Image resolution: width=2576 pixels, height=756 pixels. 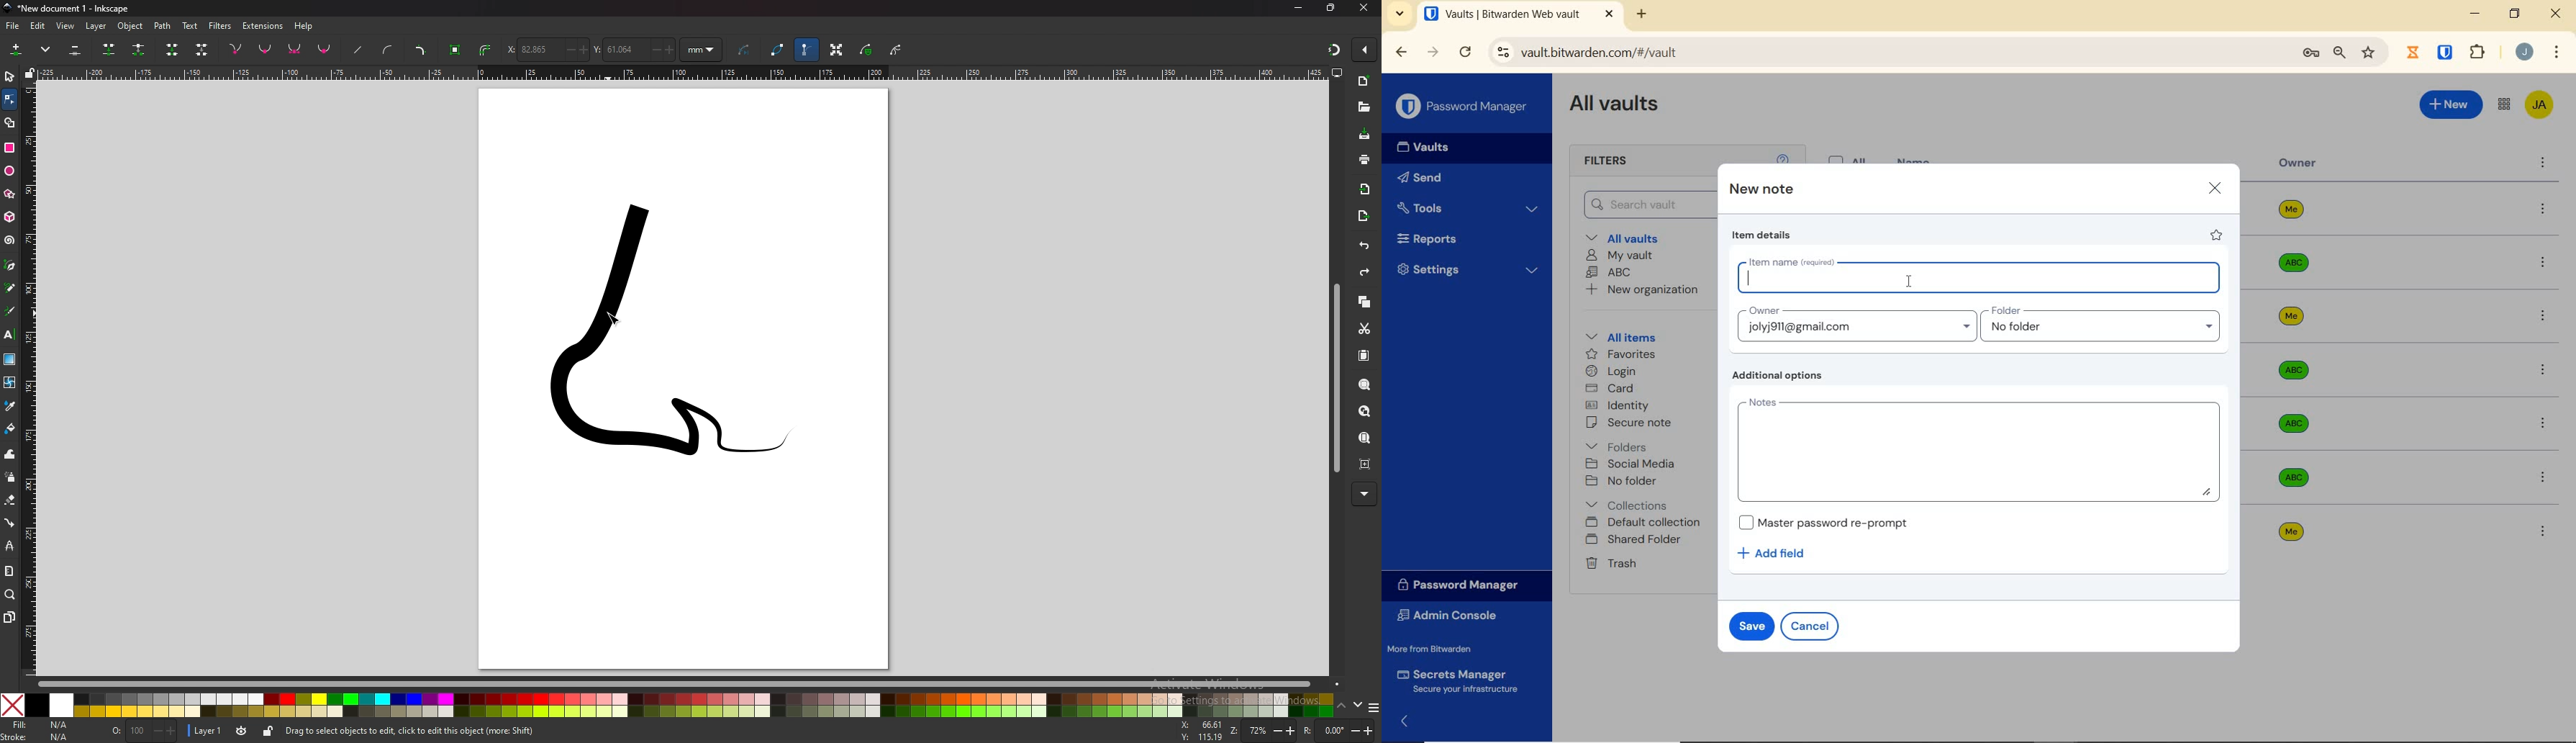 I want to click on name, so click(x=1916, y=159).